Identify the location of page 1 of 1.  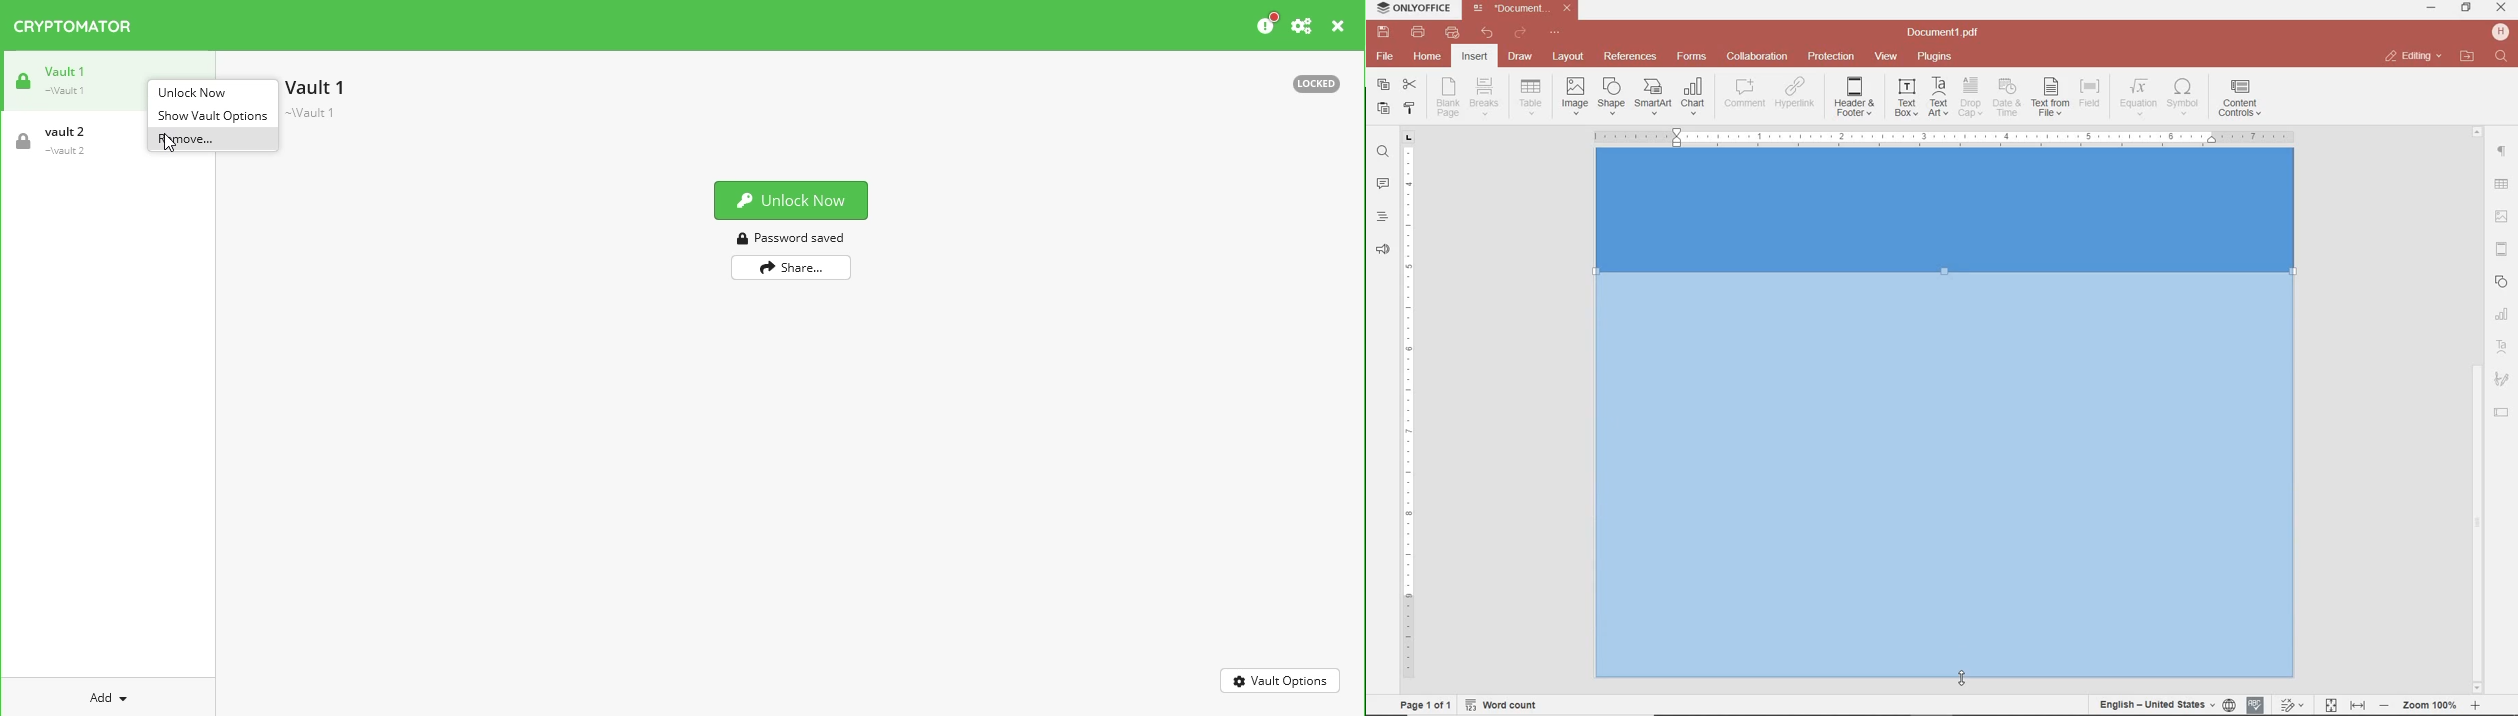
(1423, 704).